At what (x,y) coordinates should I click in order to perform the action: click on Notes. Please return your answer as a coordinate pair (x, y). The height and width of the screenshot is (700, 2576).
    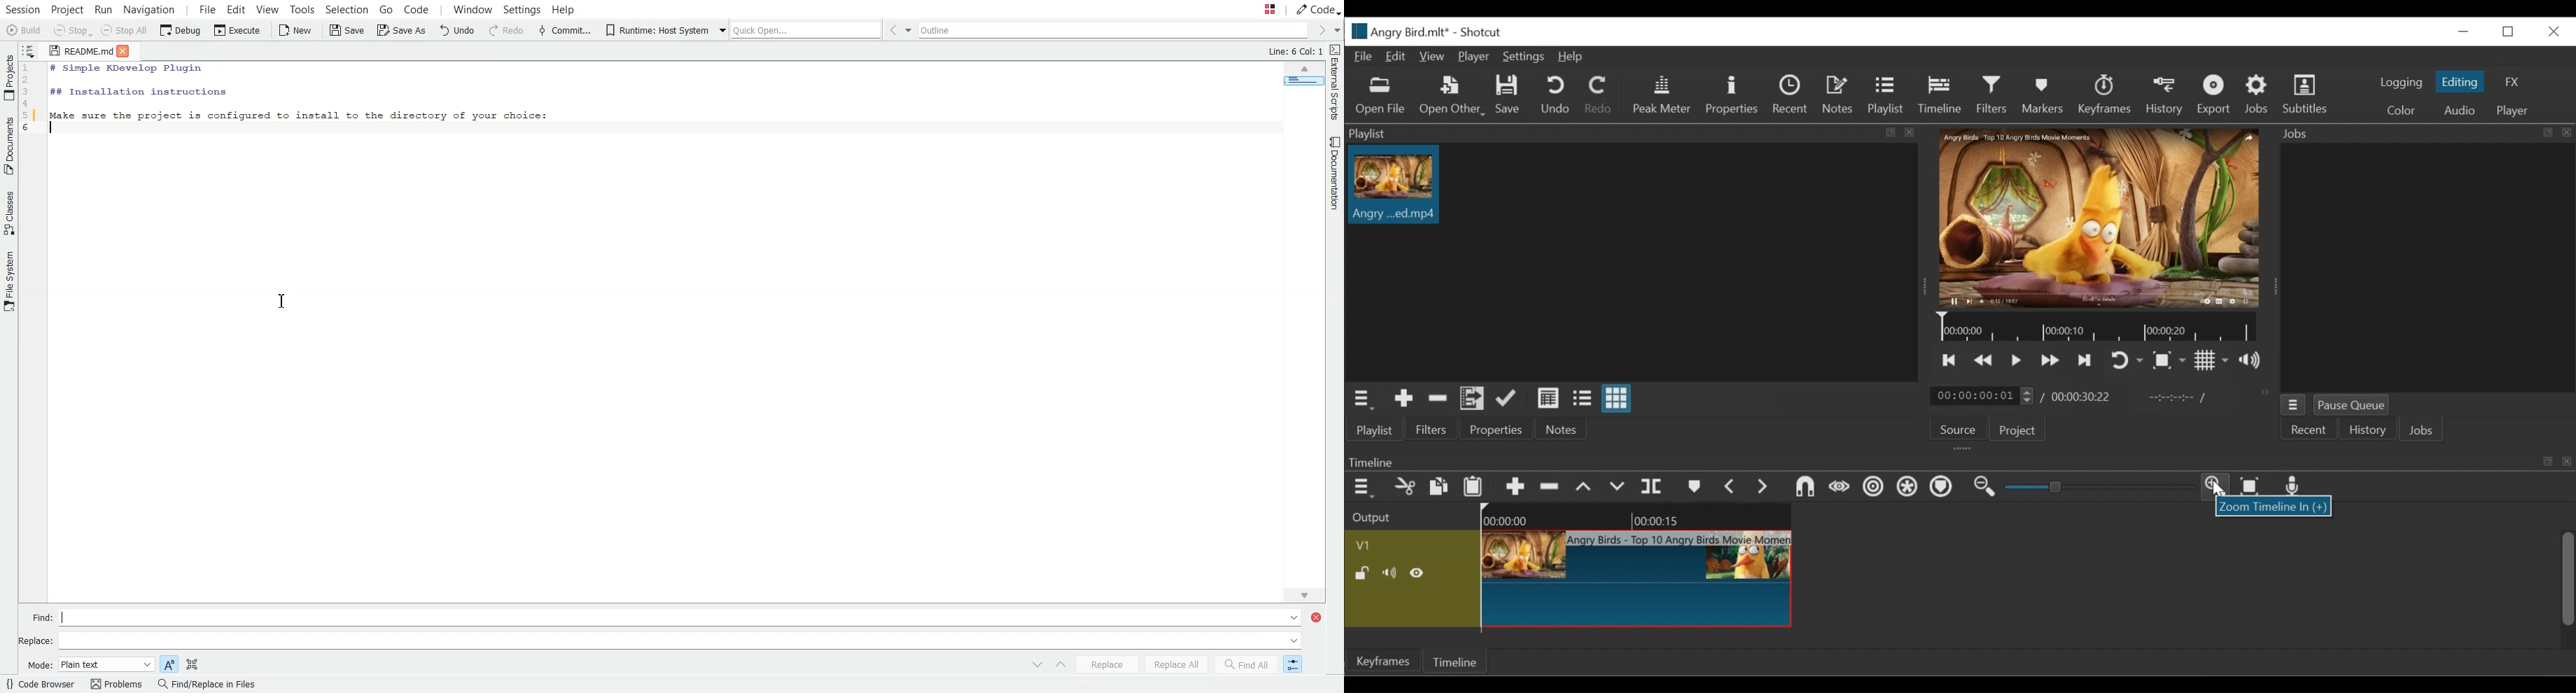
    Looking at the image, I should click on (1837, 94).